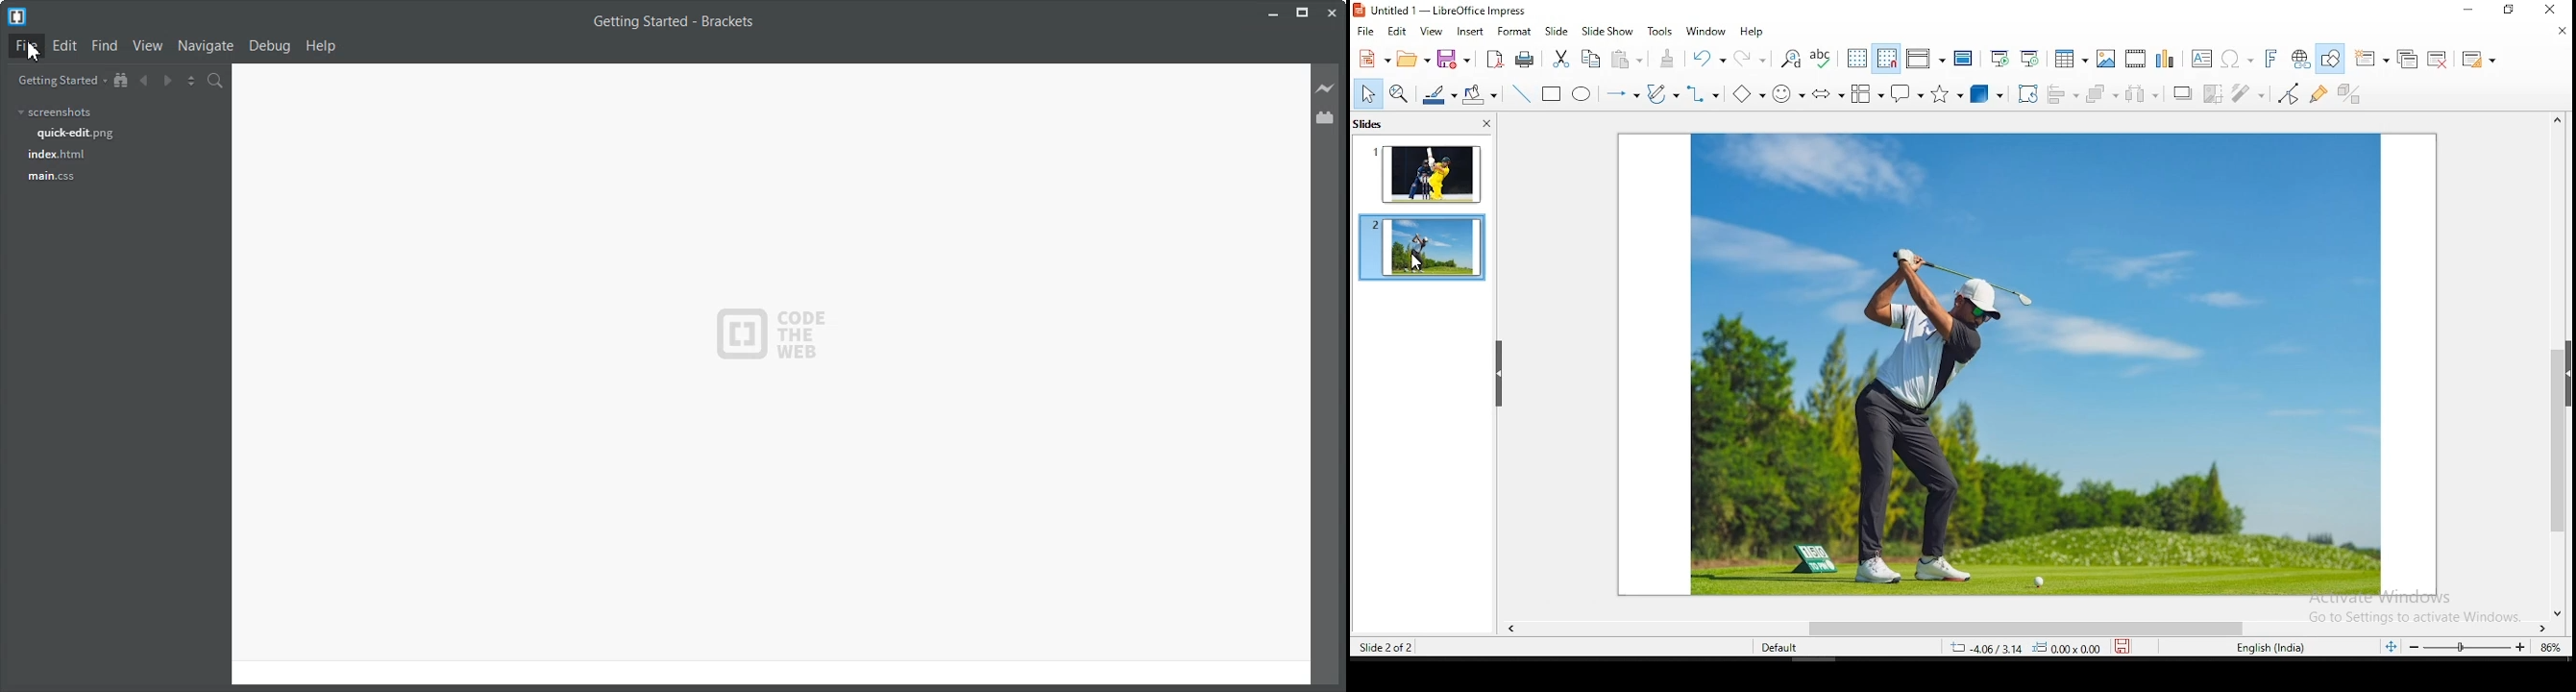 This screenshot has height=700, width=2576. Describe the element at coordinates (1469, 34) in the screenshot. I see `insert` at that location.